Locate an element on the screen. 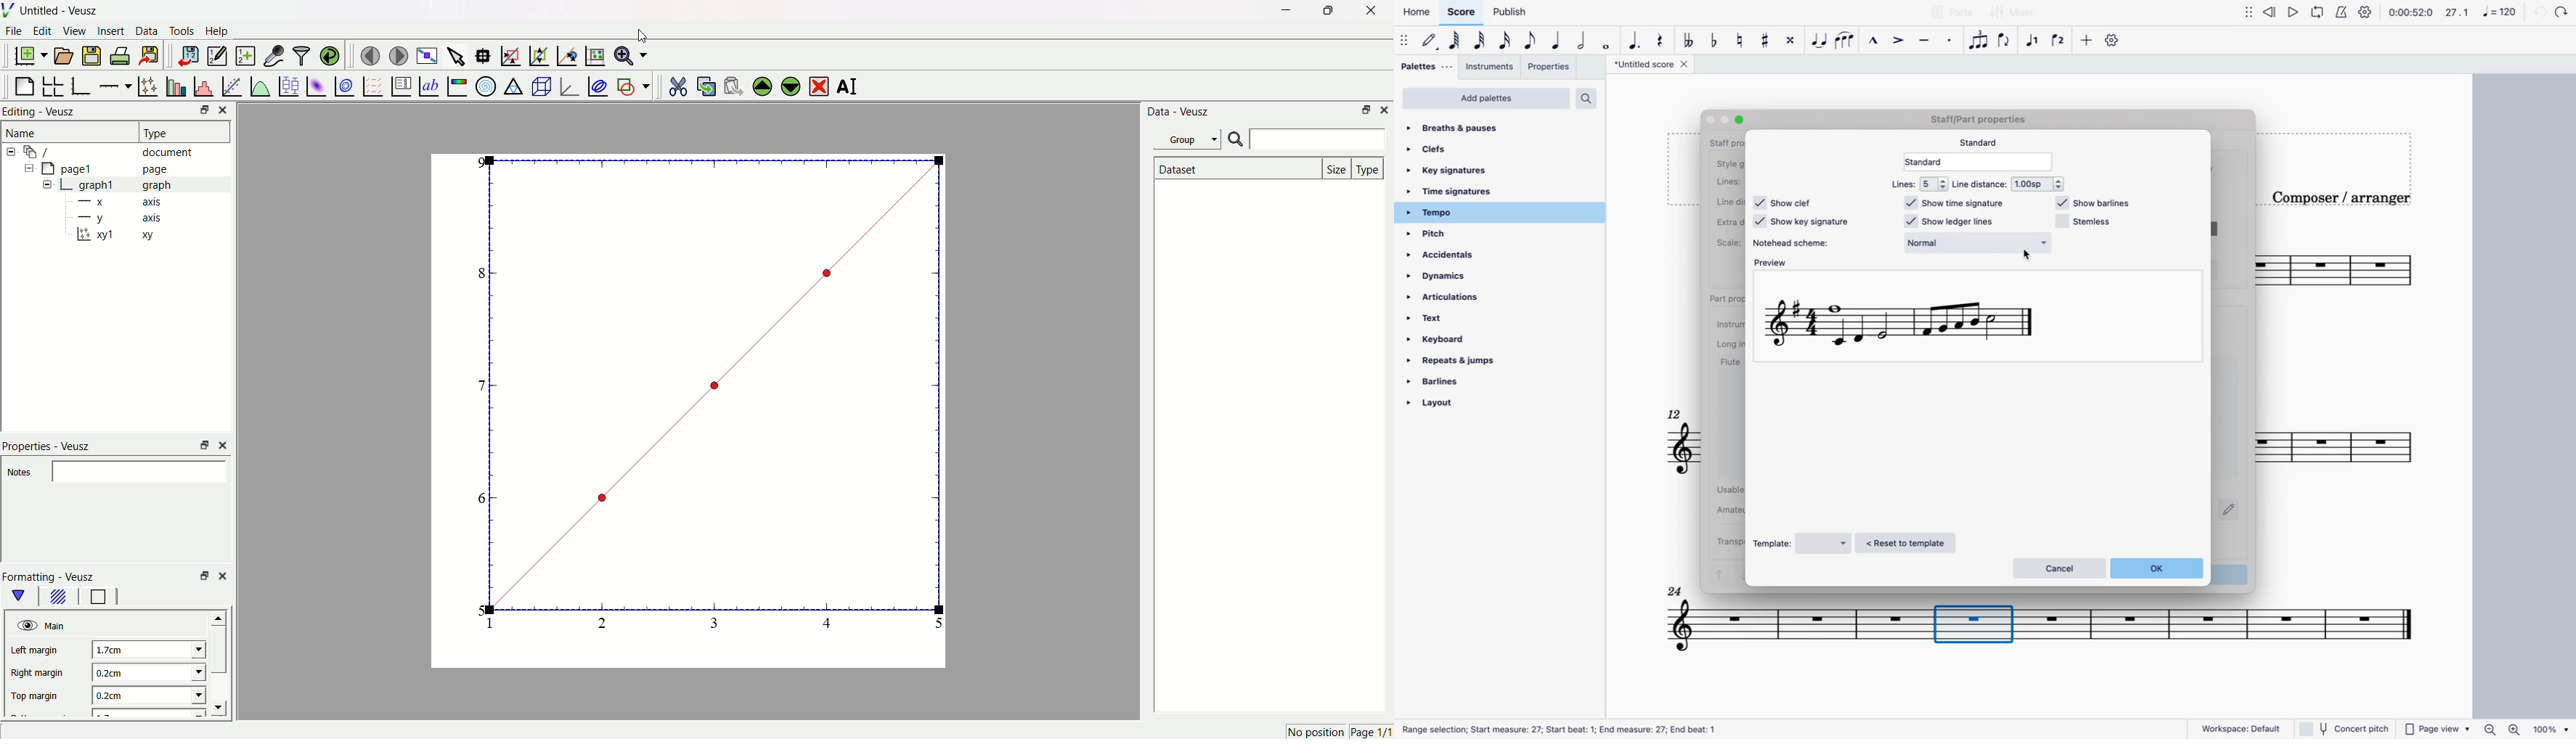 The height and width of the screenshot is (756, 2576). Untitled - Veusz is located at coordinates (62, 12).